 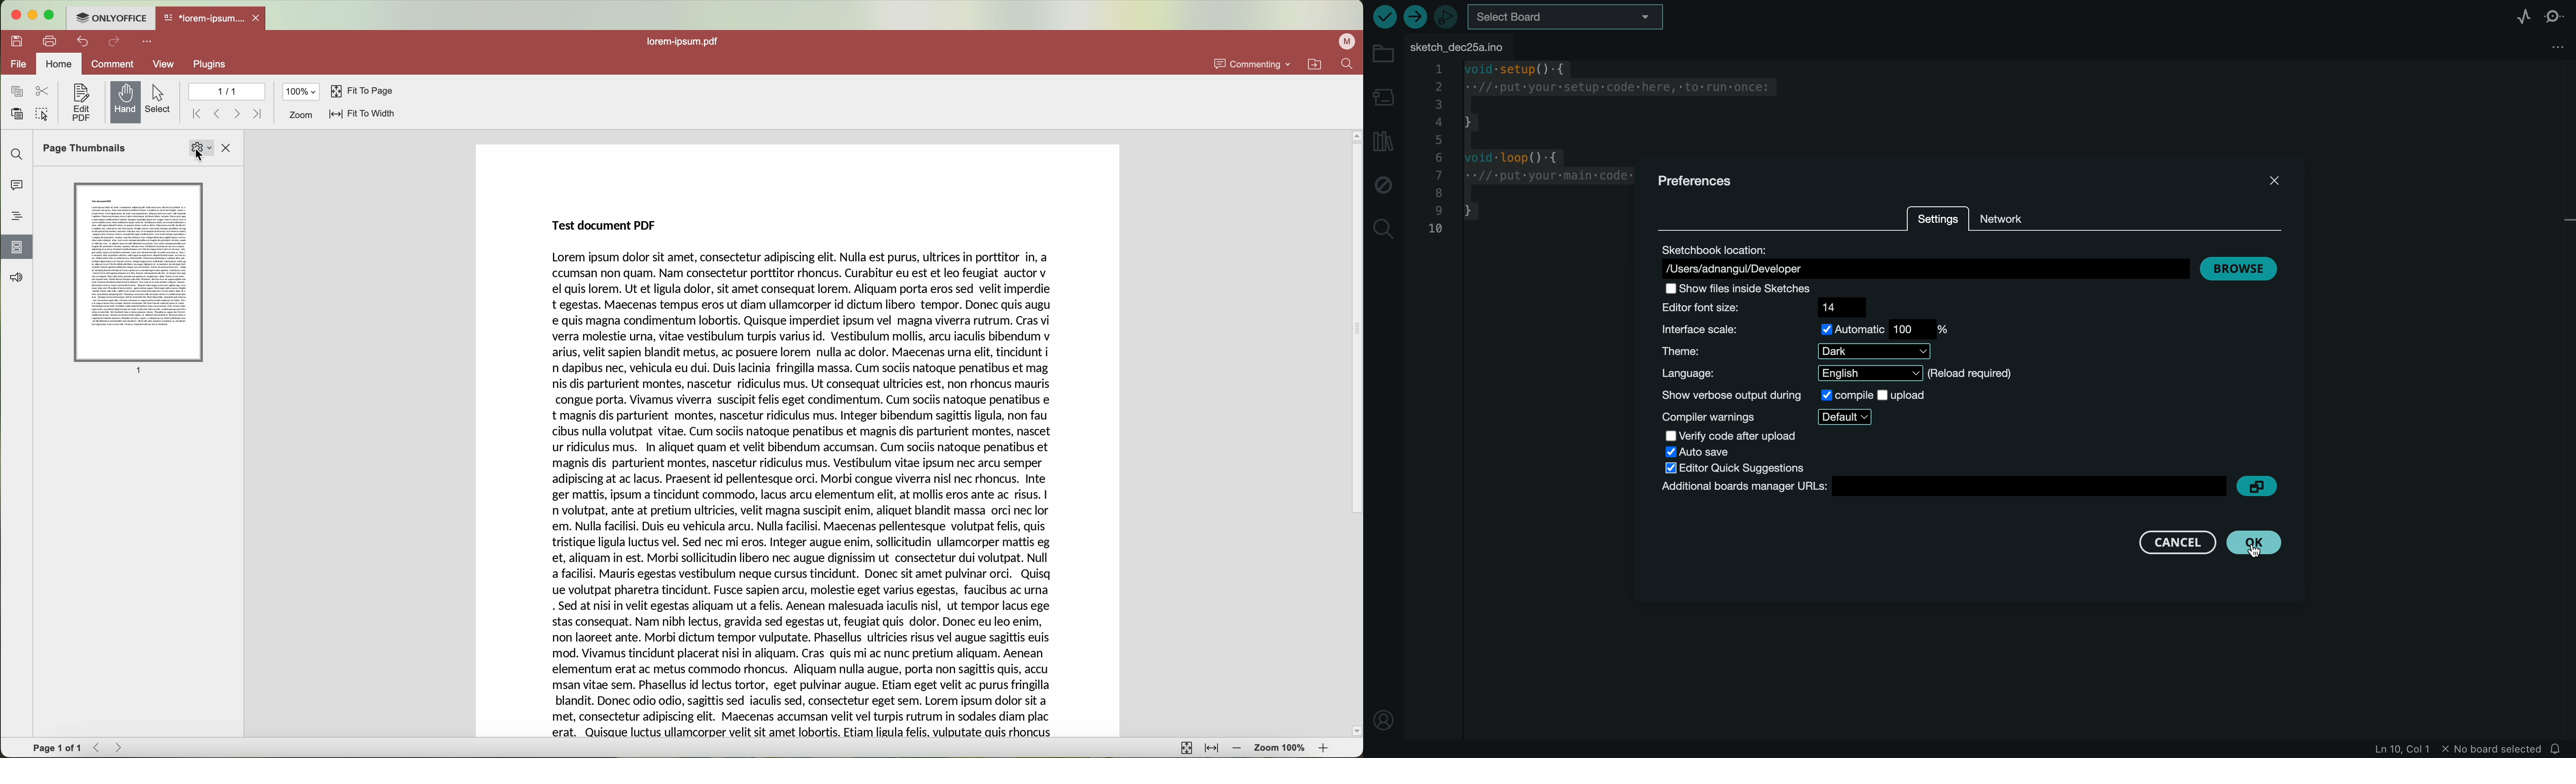 What do you see at coordinates (1315, 64) in the screenshot?
I see `open file location` at bounding box center [1315, 64].